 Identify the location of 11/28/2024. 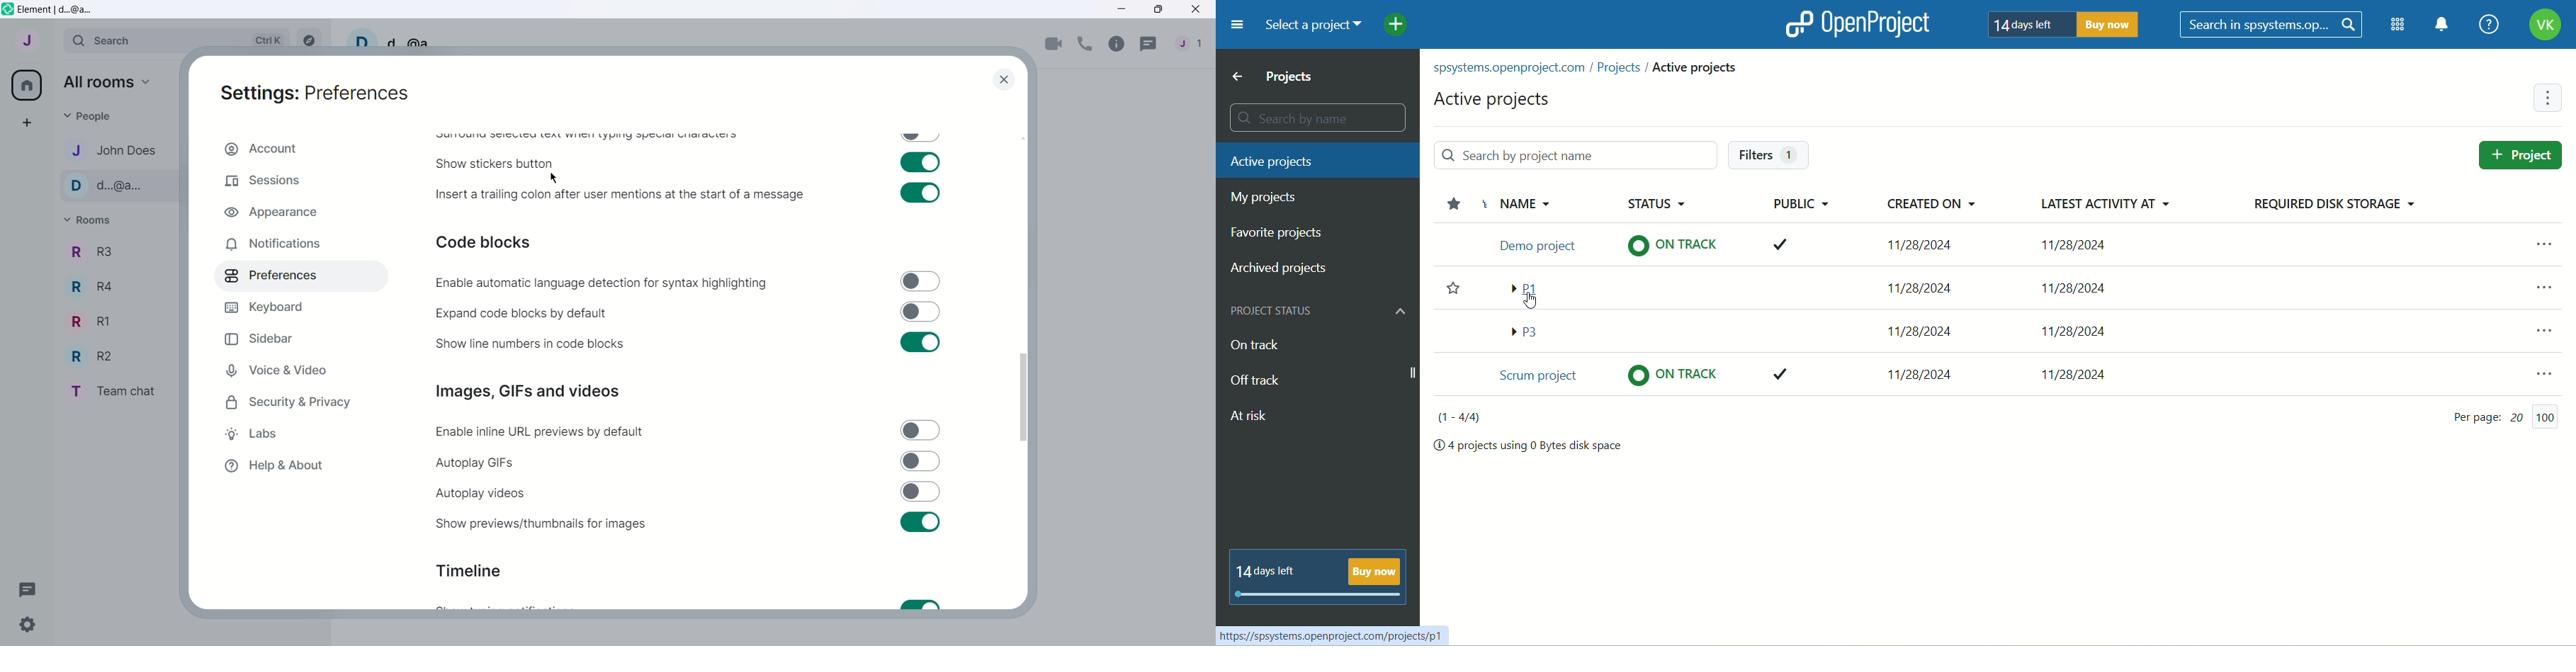
(2079, 244).